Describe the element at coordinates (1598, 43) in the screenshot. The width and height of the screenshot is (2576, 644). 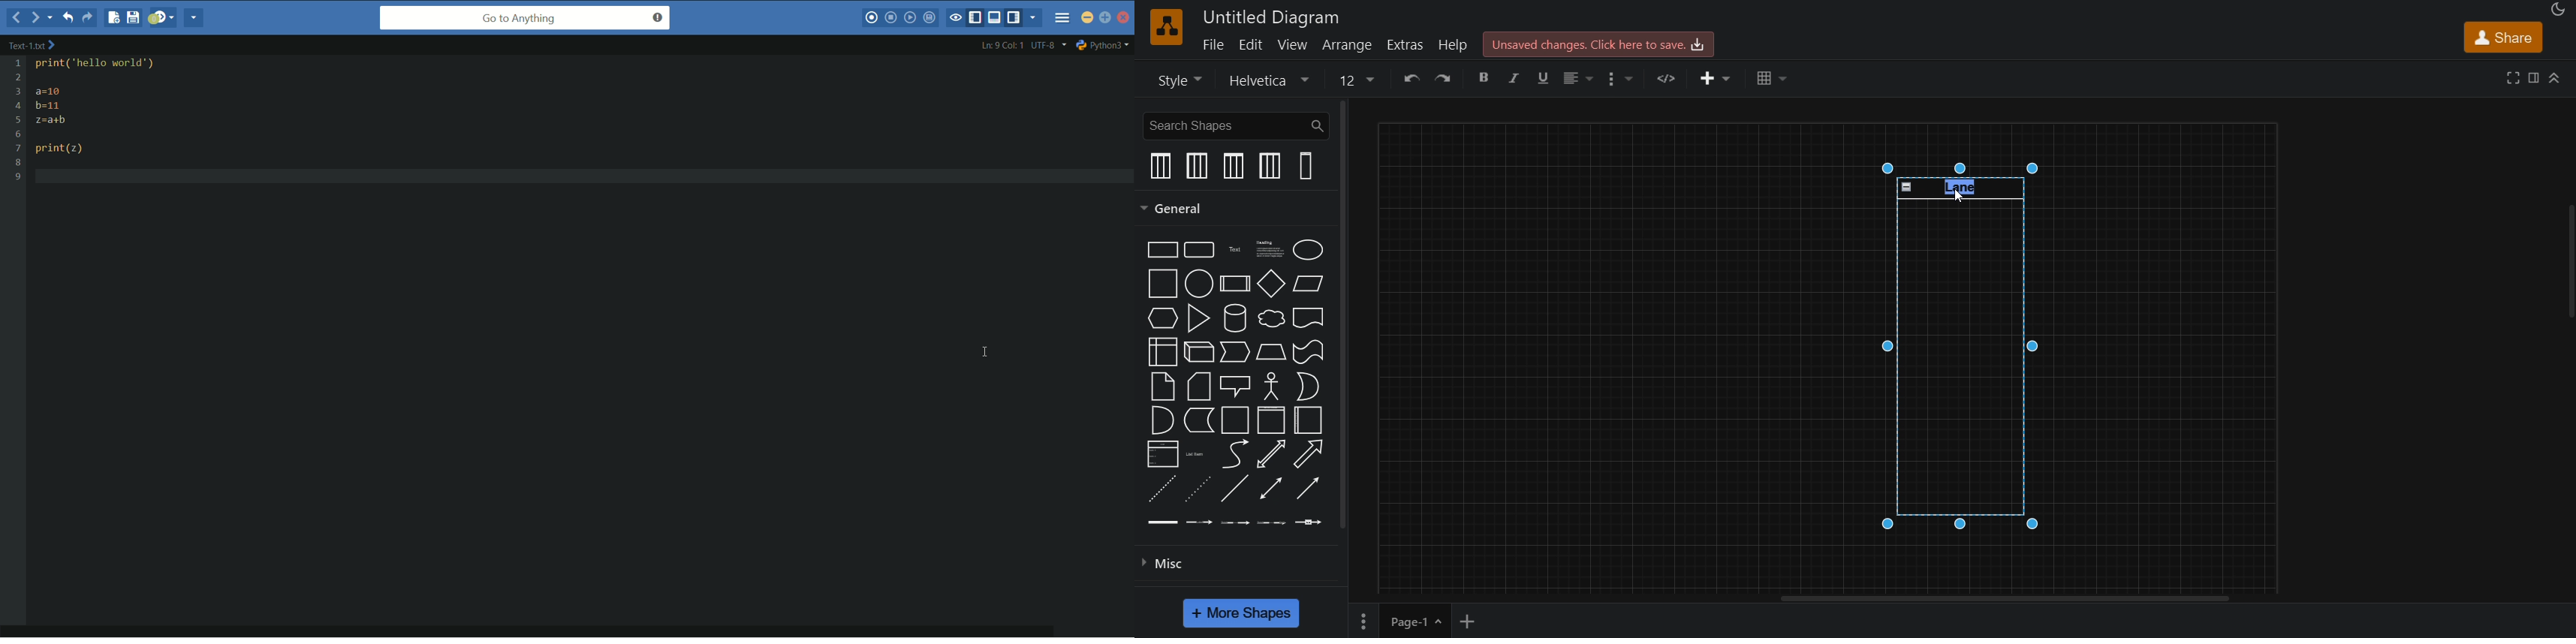
I see `click here to save` at that location.